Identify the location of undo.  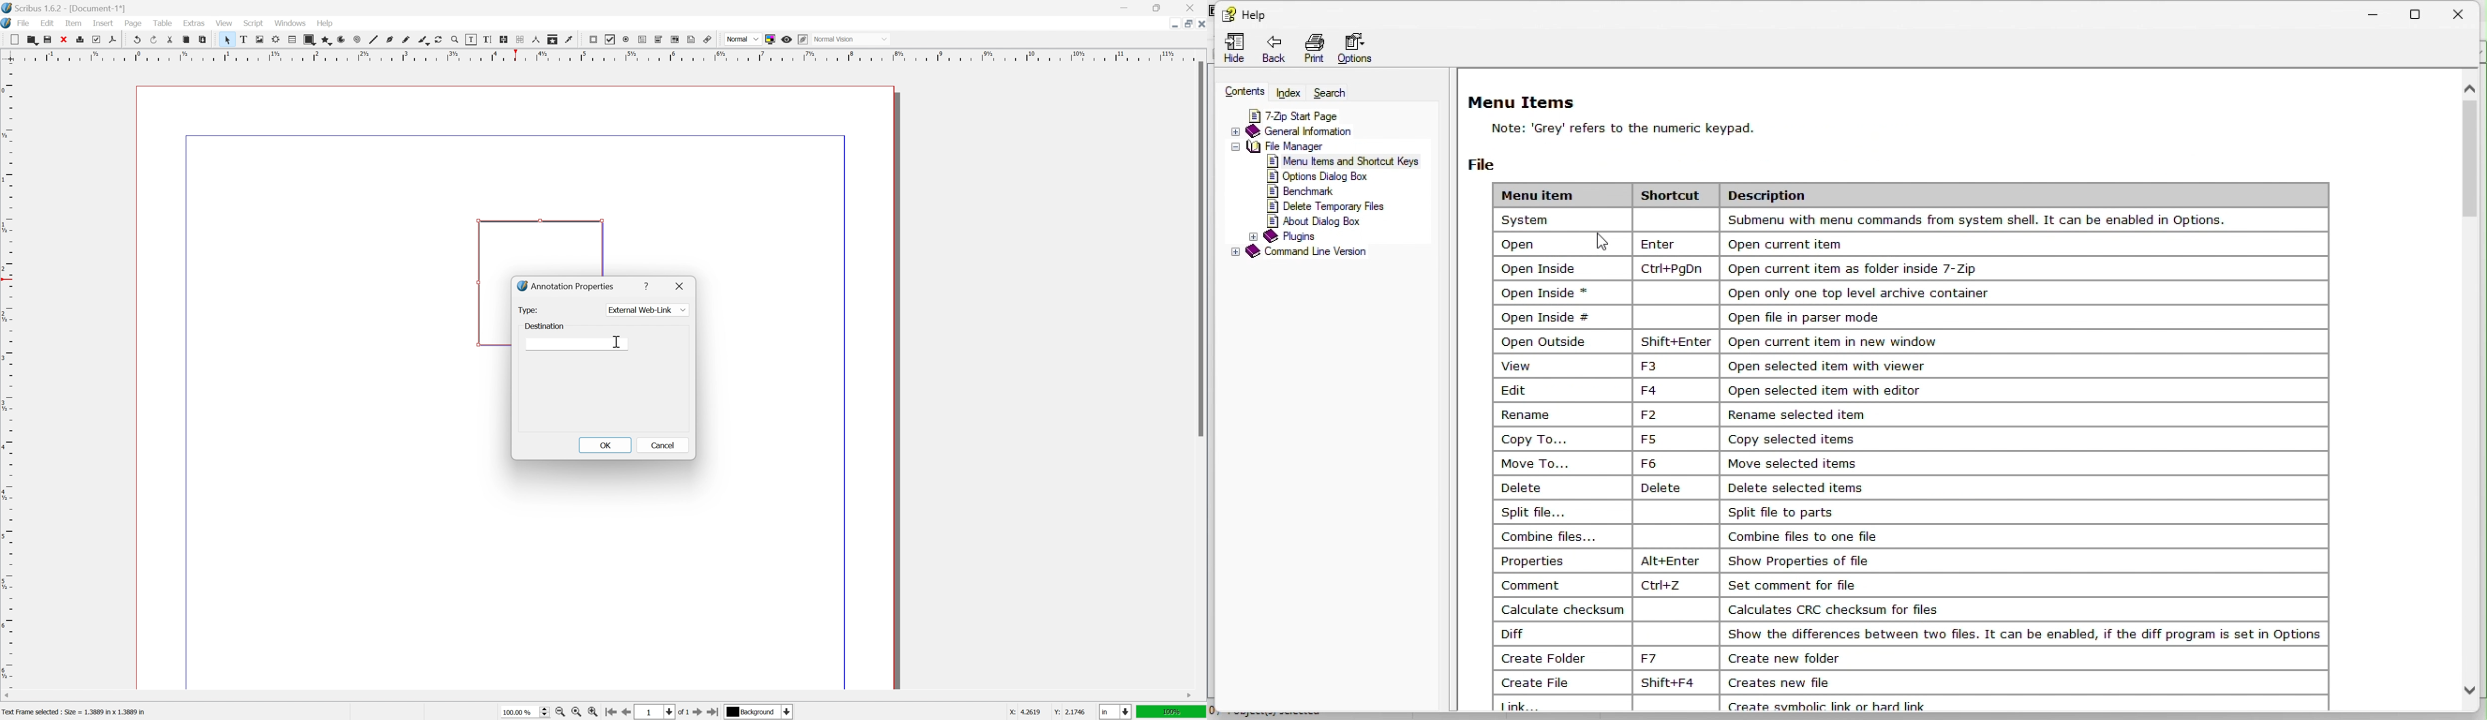
(135, 39).